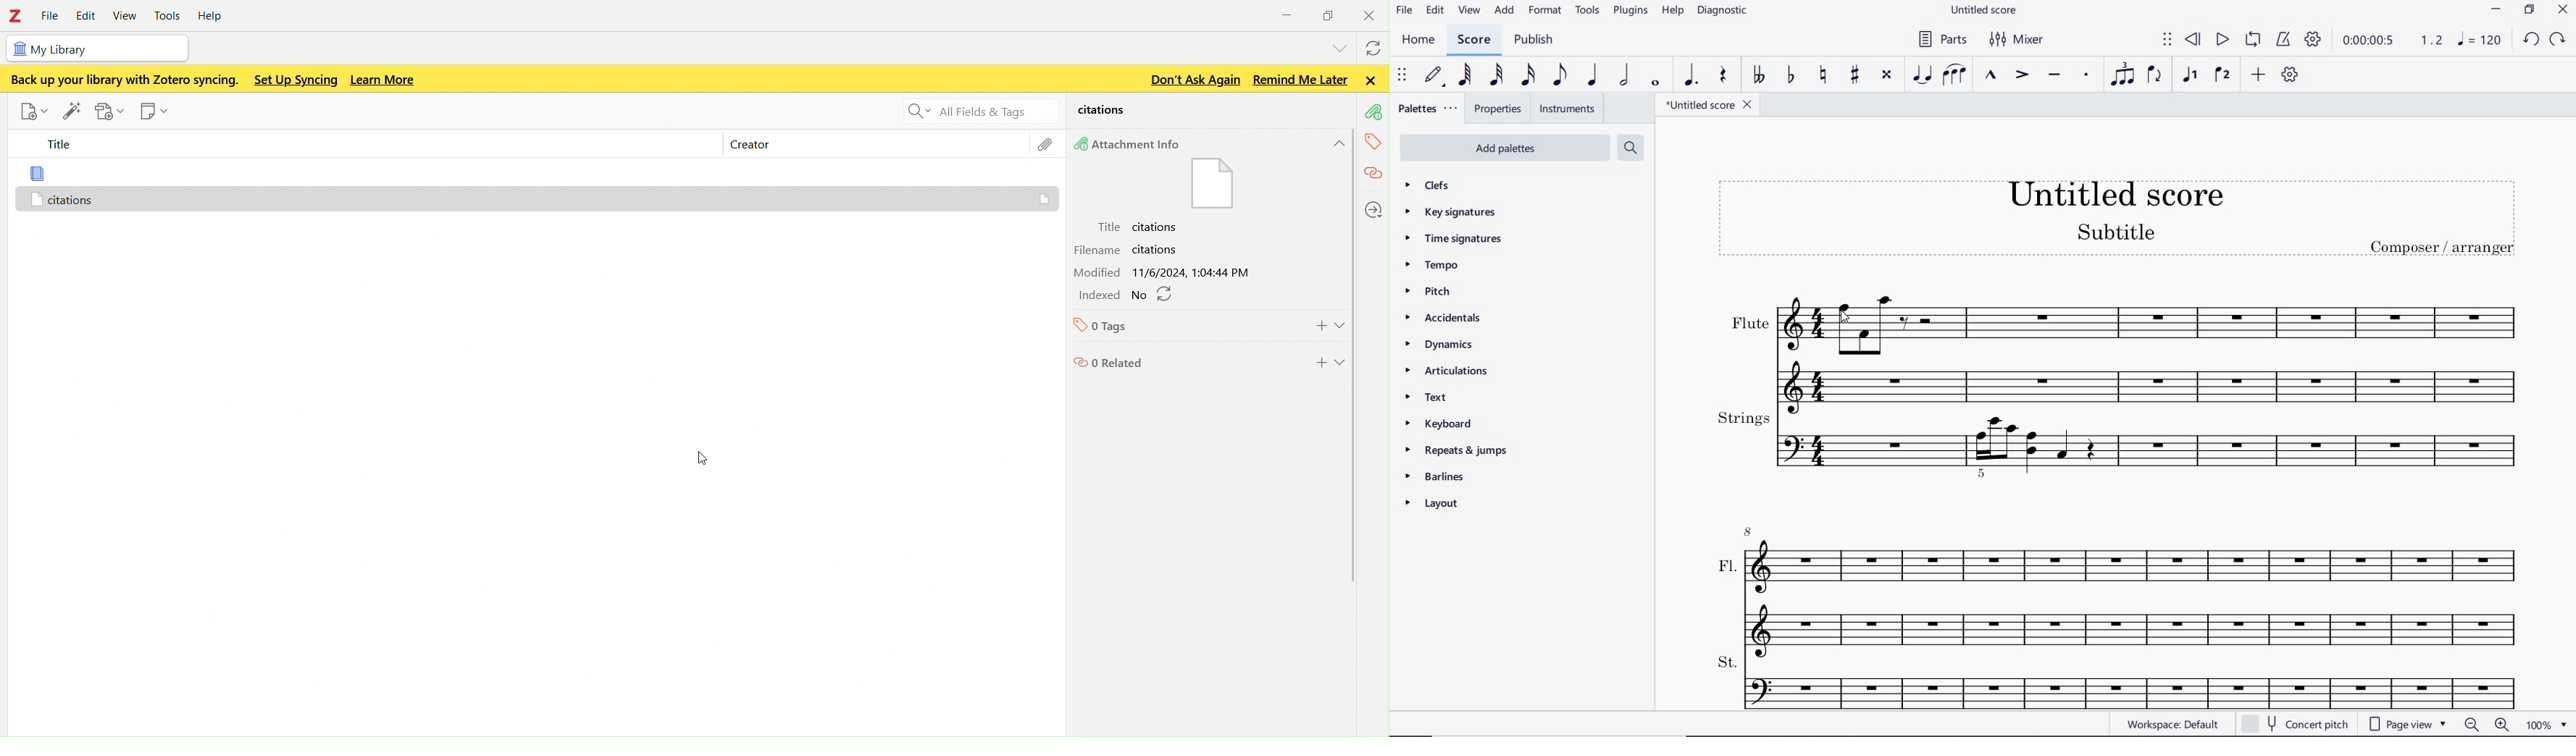  Describe the element at coordinates (1375, 111) in the screenshot. I see `attachment` at that location.